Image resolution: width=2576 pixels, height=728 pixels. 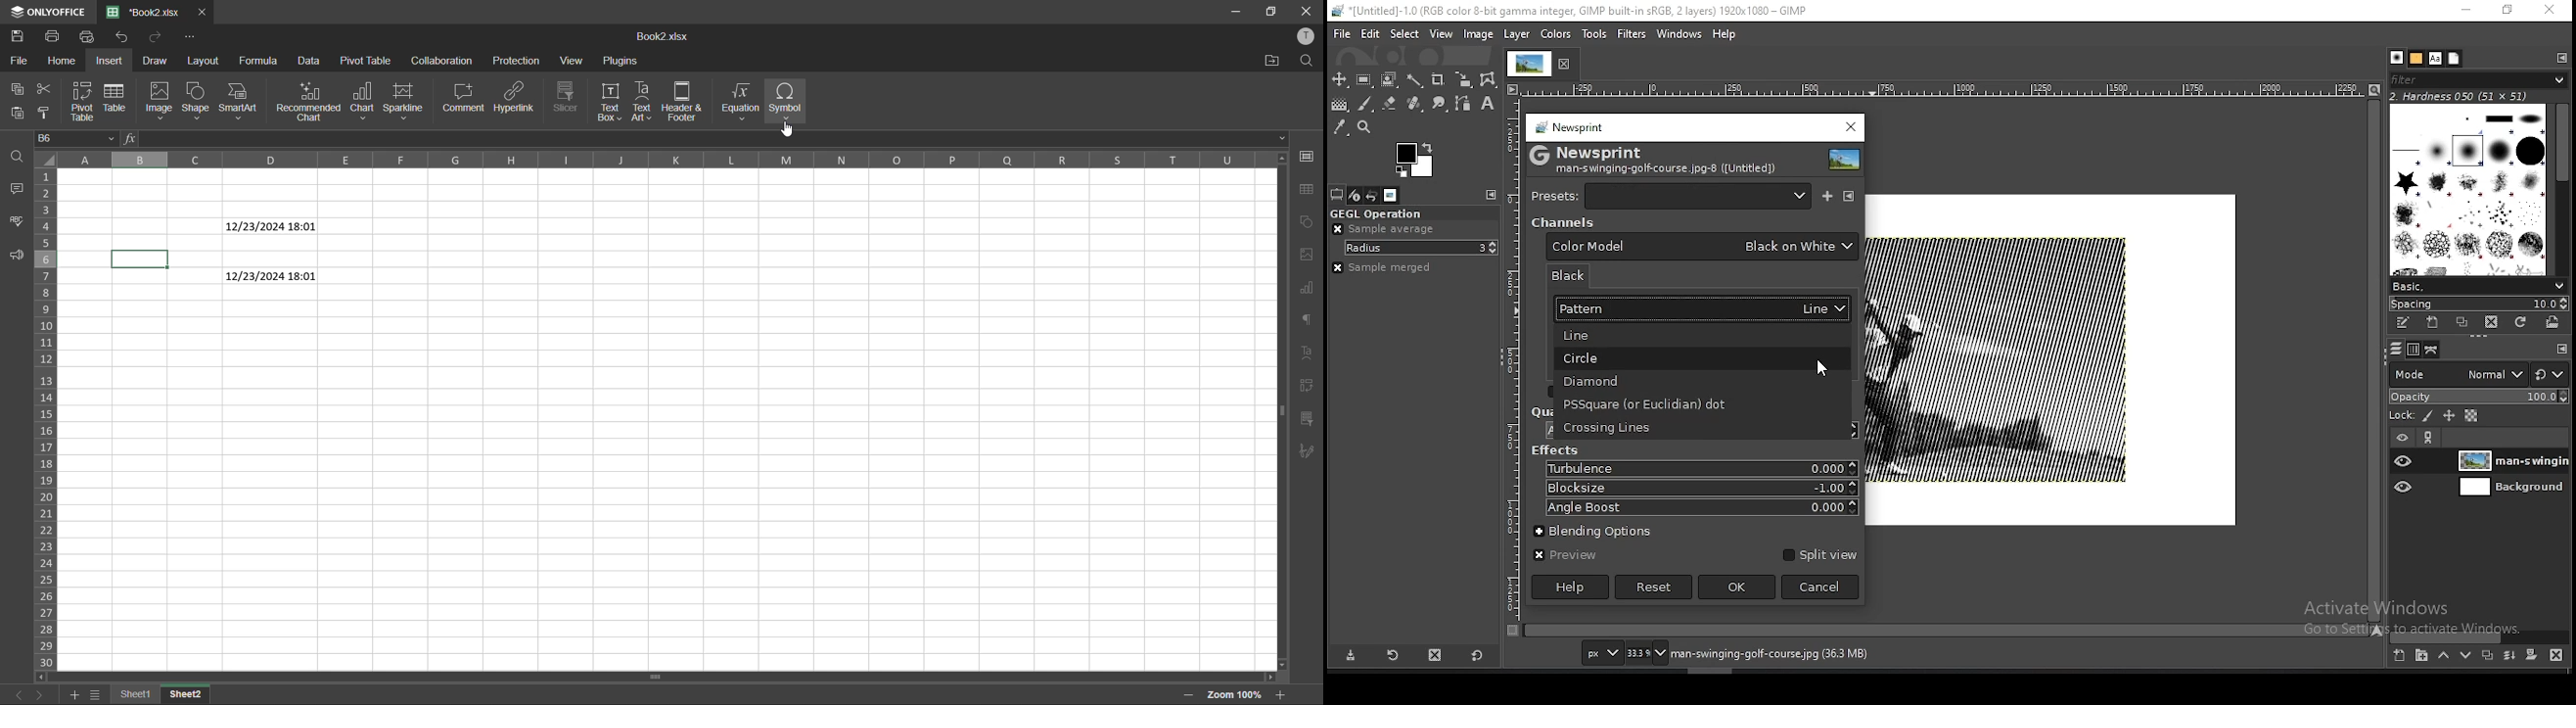 I want to click on move layer one step up, so click(x=2443, y=655).